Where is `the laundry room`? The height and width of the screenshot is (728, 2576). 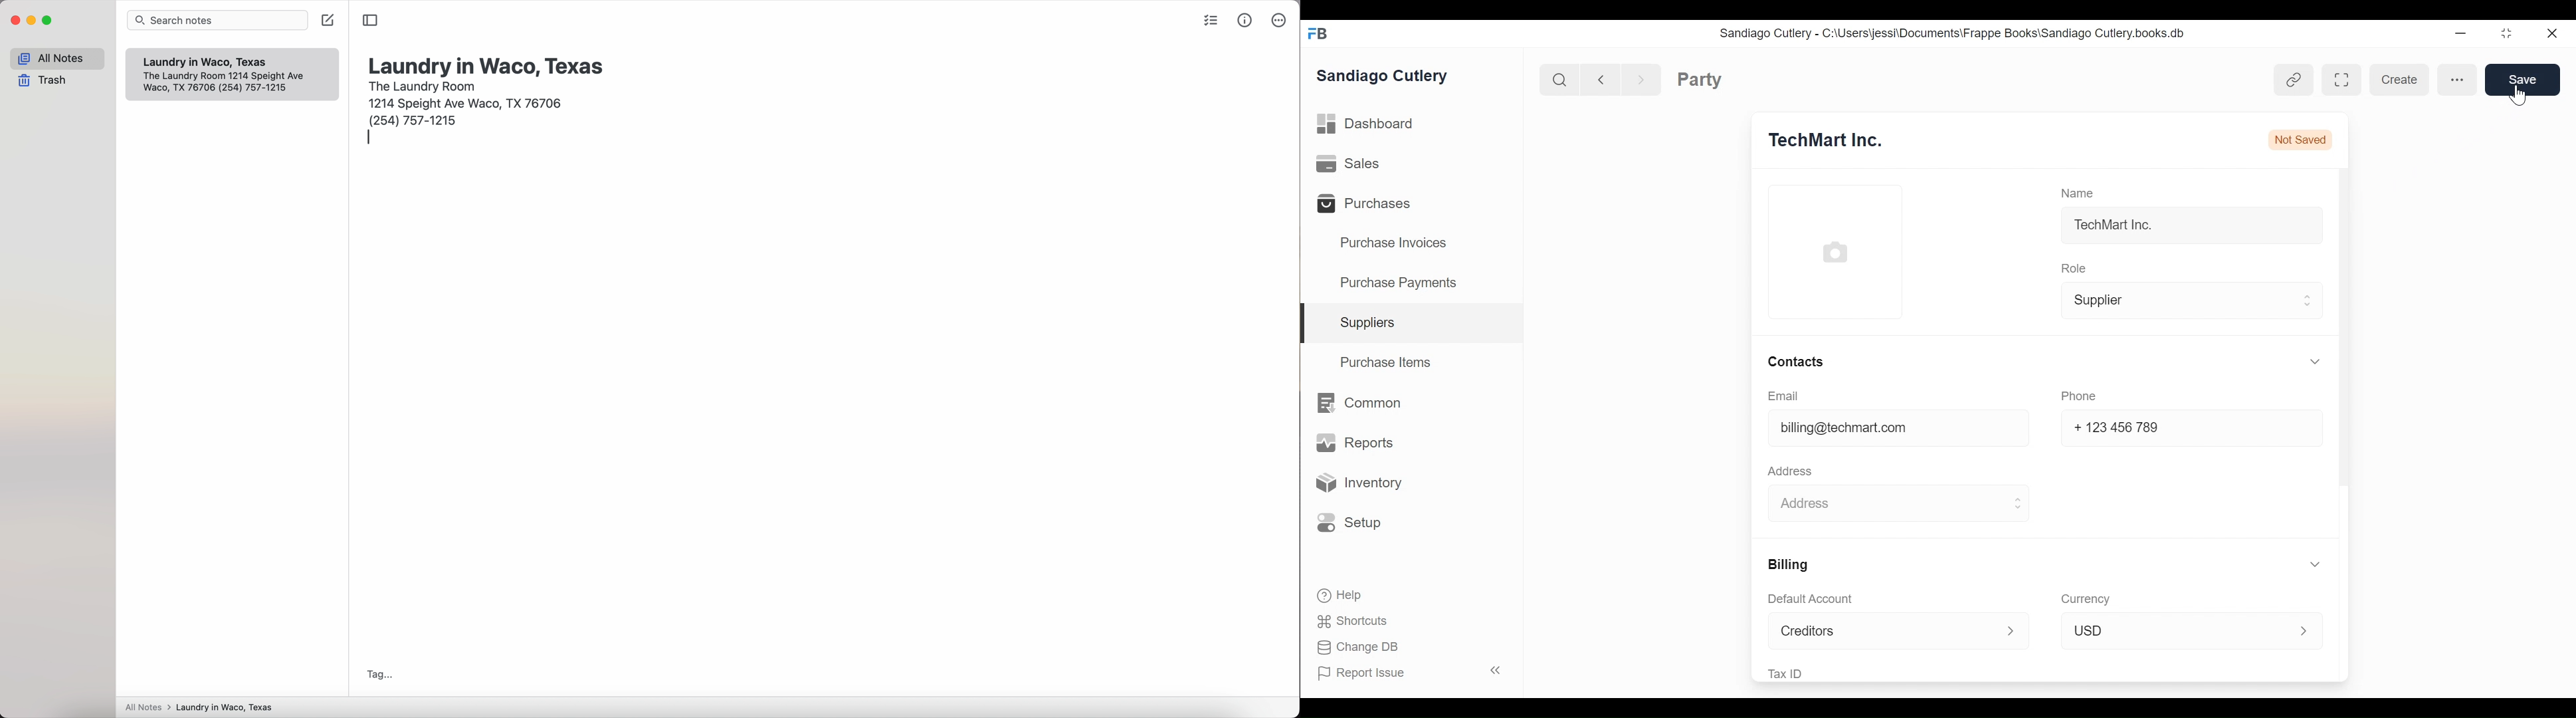
the laundry room is located at coordinates (423, 85).